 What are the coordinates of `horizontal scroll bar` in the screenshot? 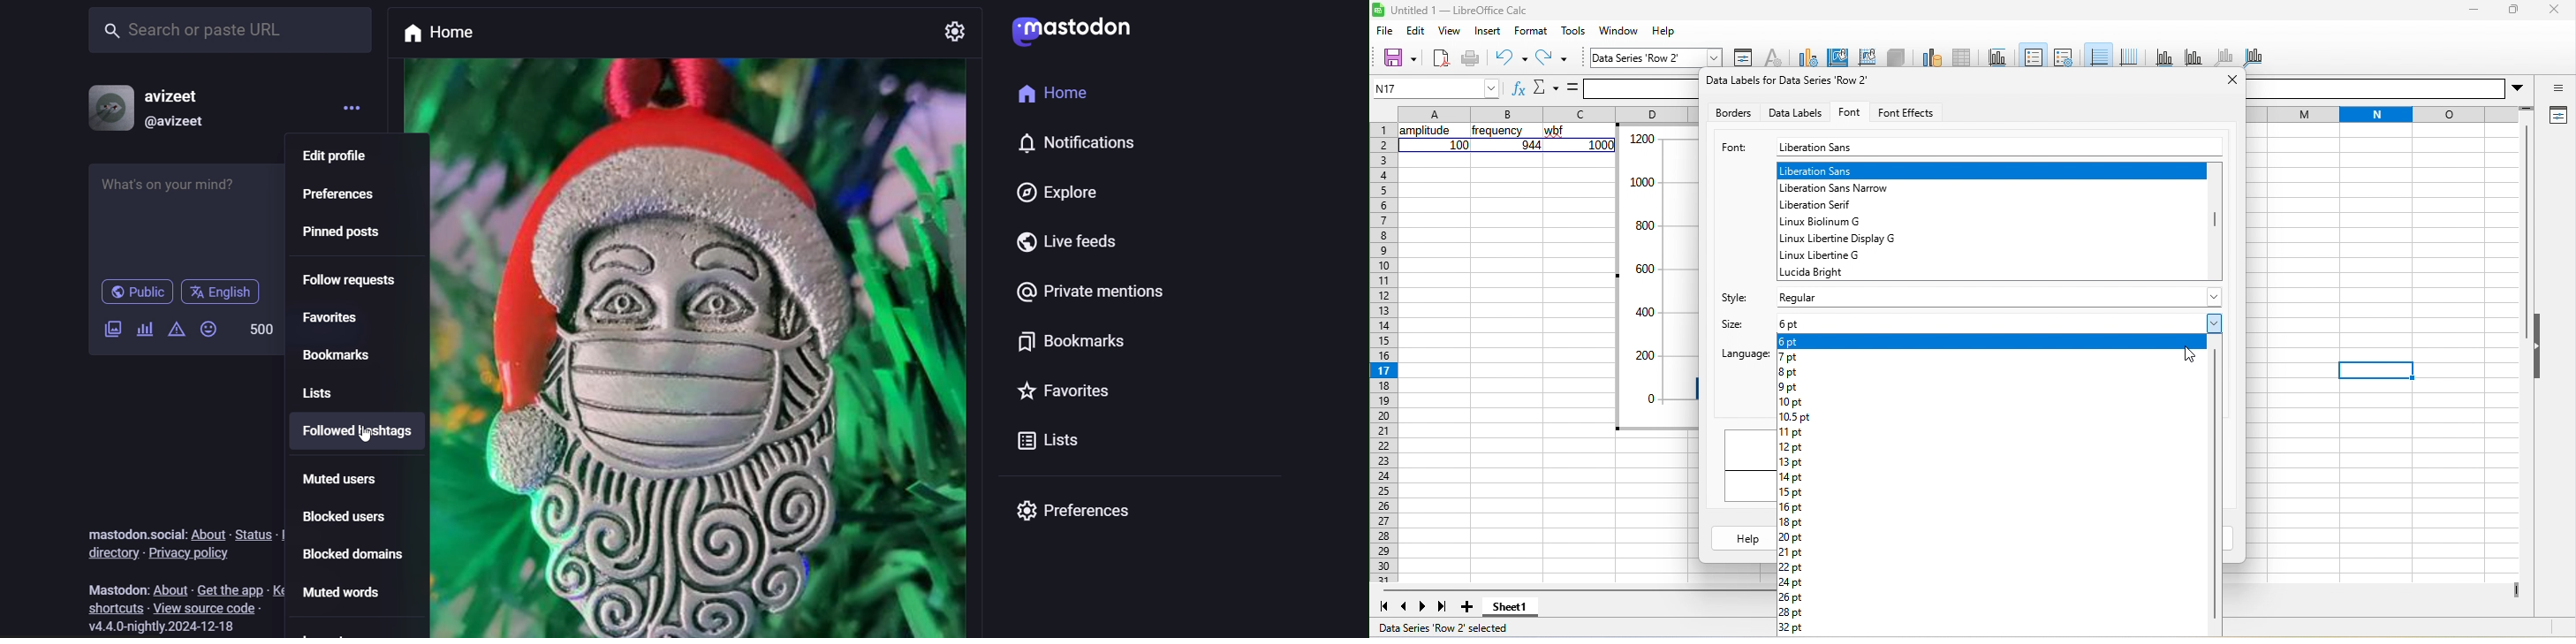 It's located at (1576, 589).